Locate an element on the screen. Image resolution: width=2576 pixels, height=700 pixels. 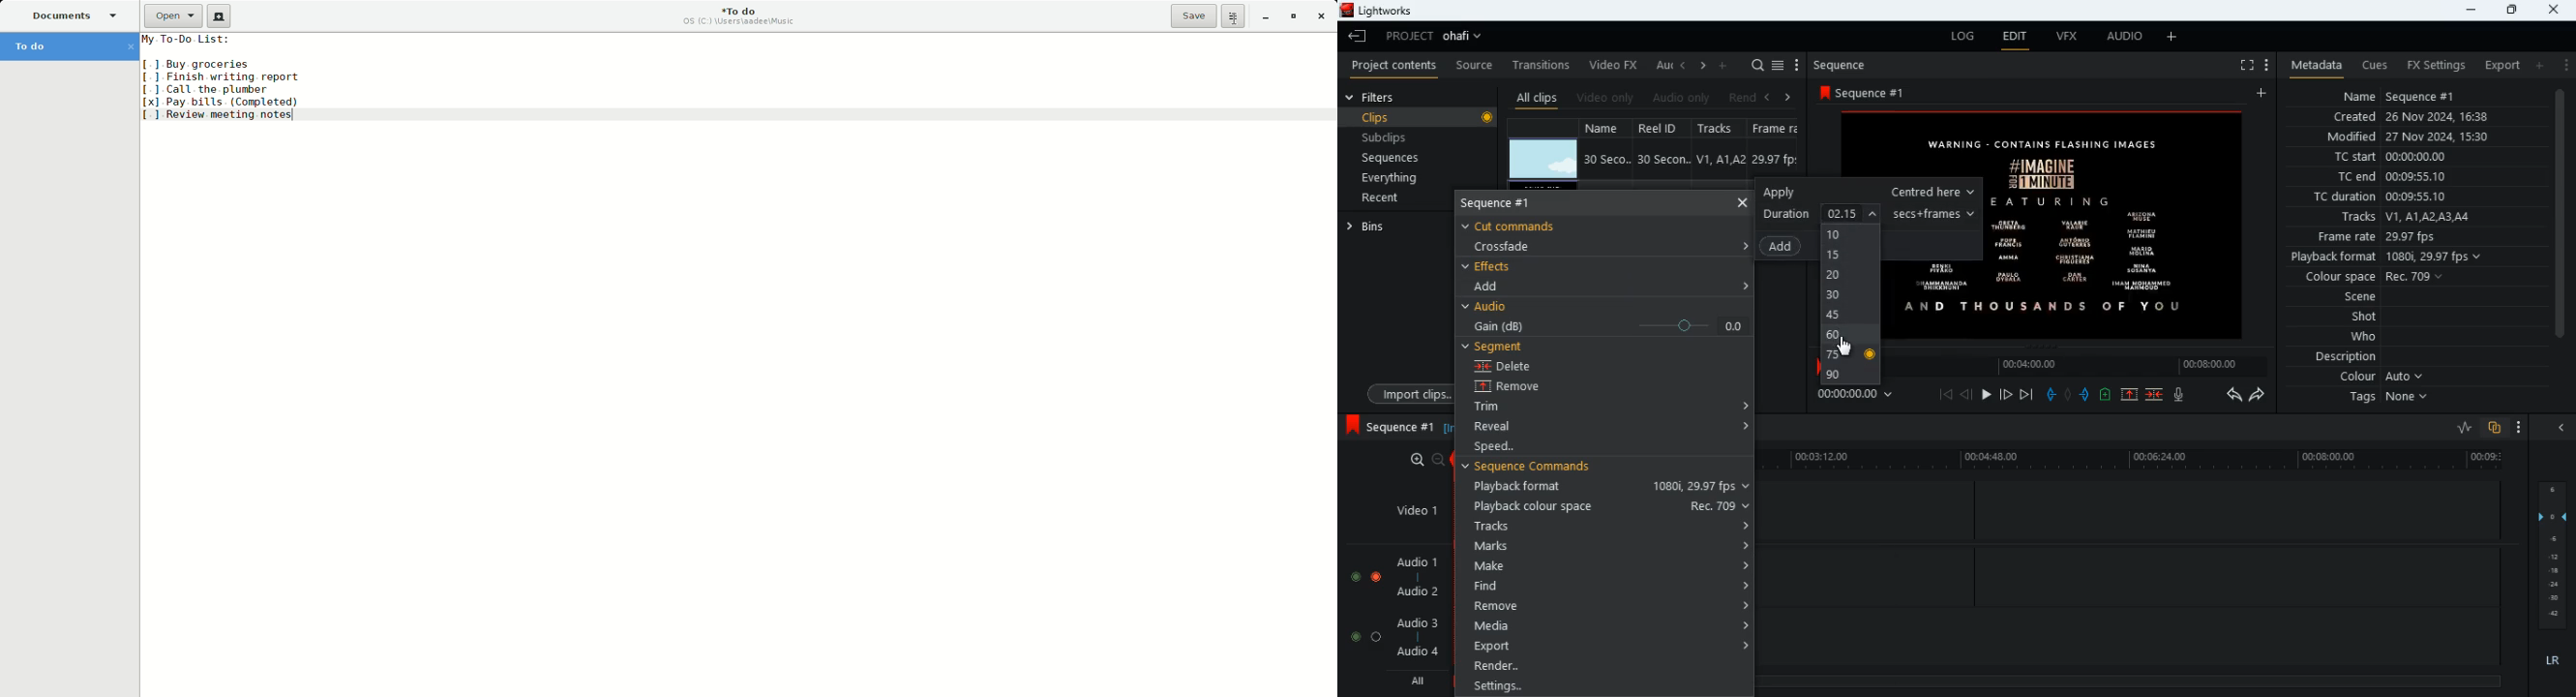
up is located at coordinates (2129, 396).